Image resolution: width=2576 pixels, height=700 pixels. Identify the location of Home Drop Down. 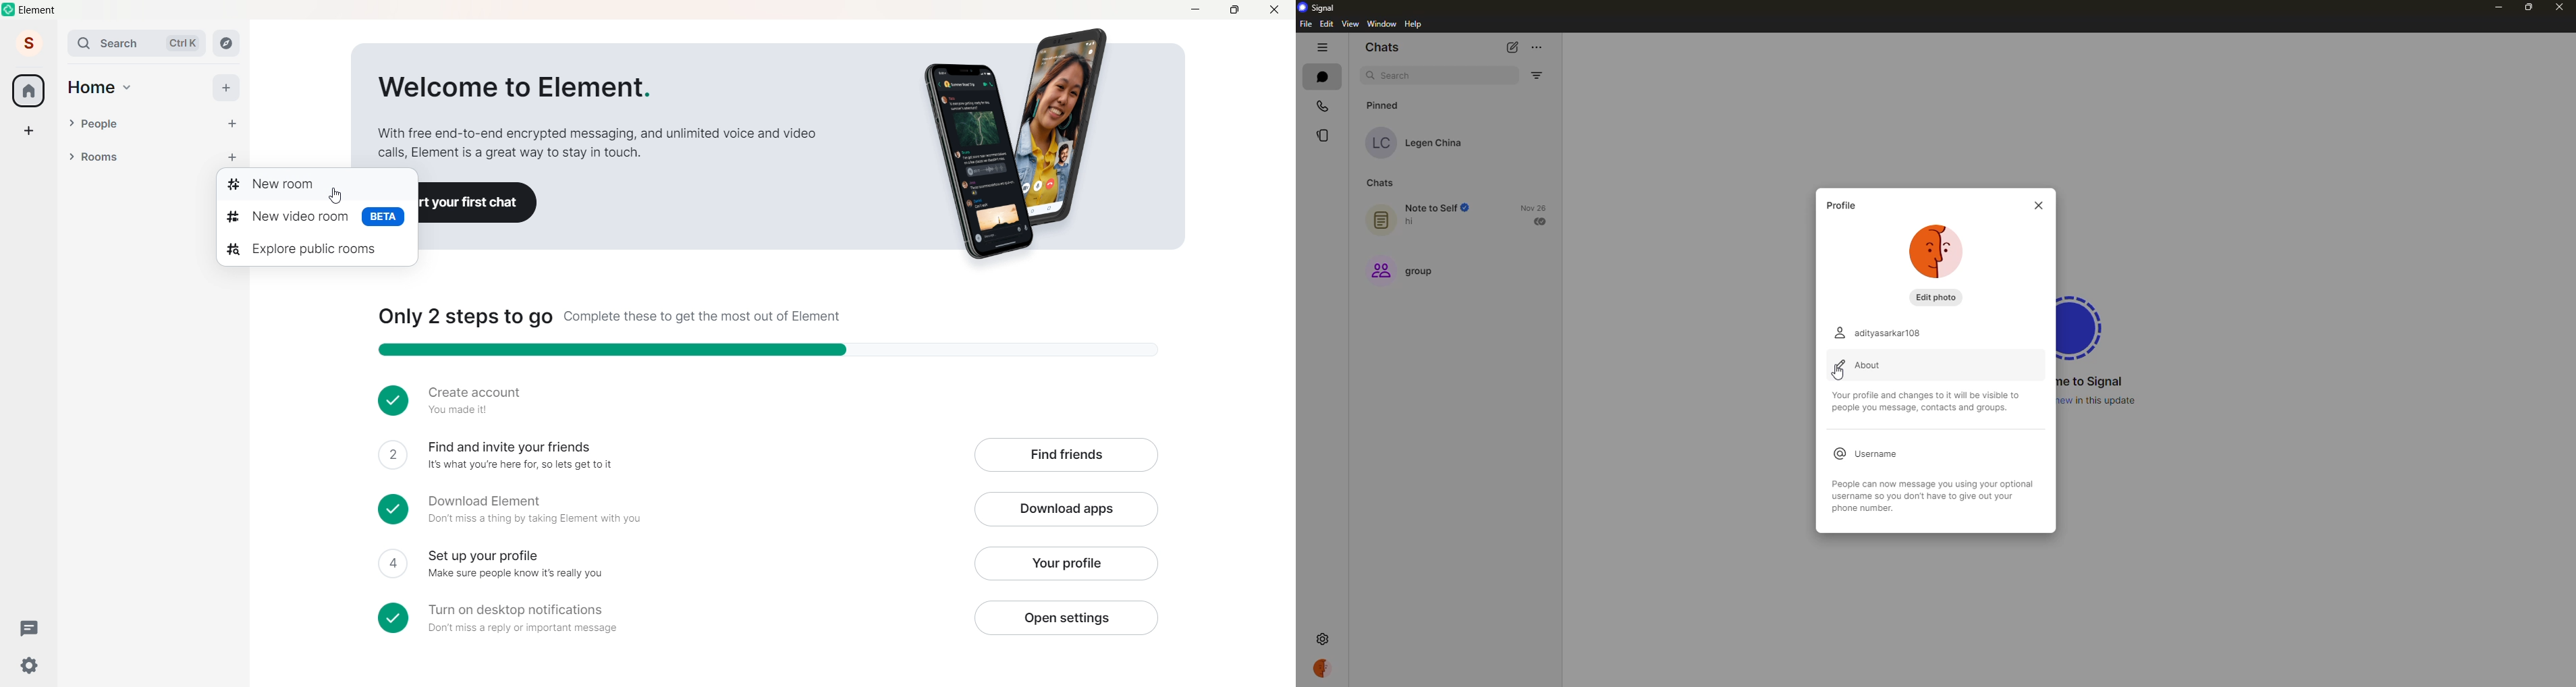
(128, 88).